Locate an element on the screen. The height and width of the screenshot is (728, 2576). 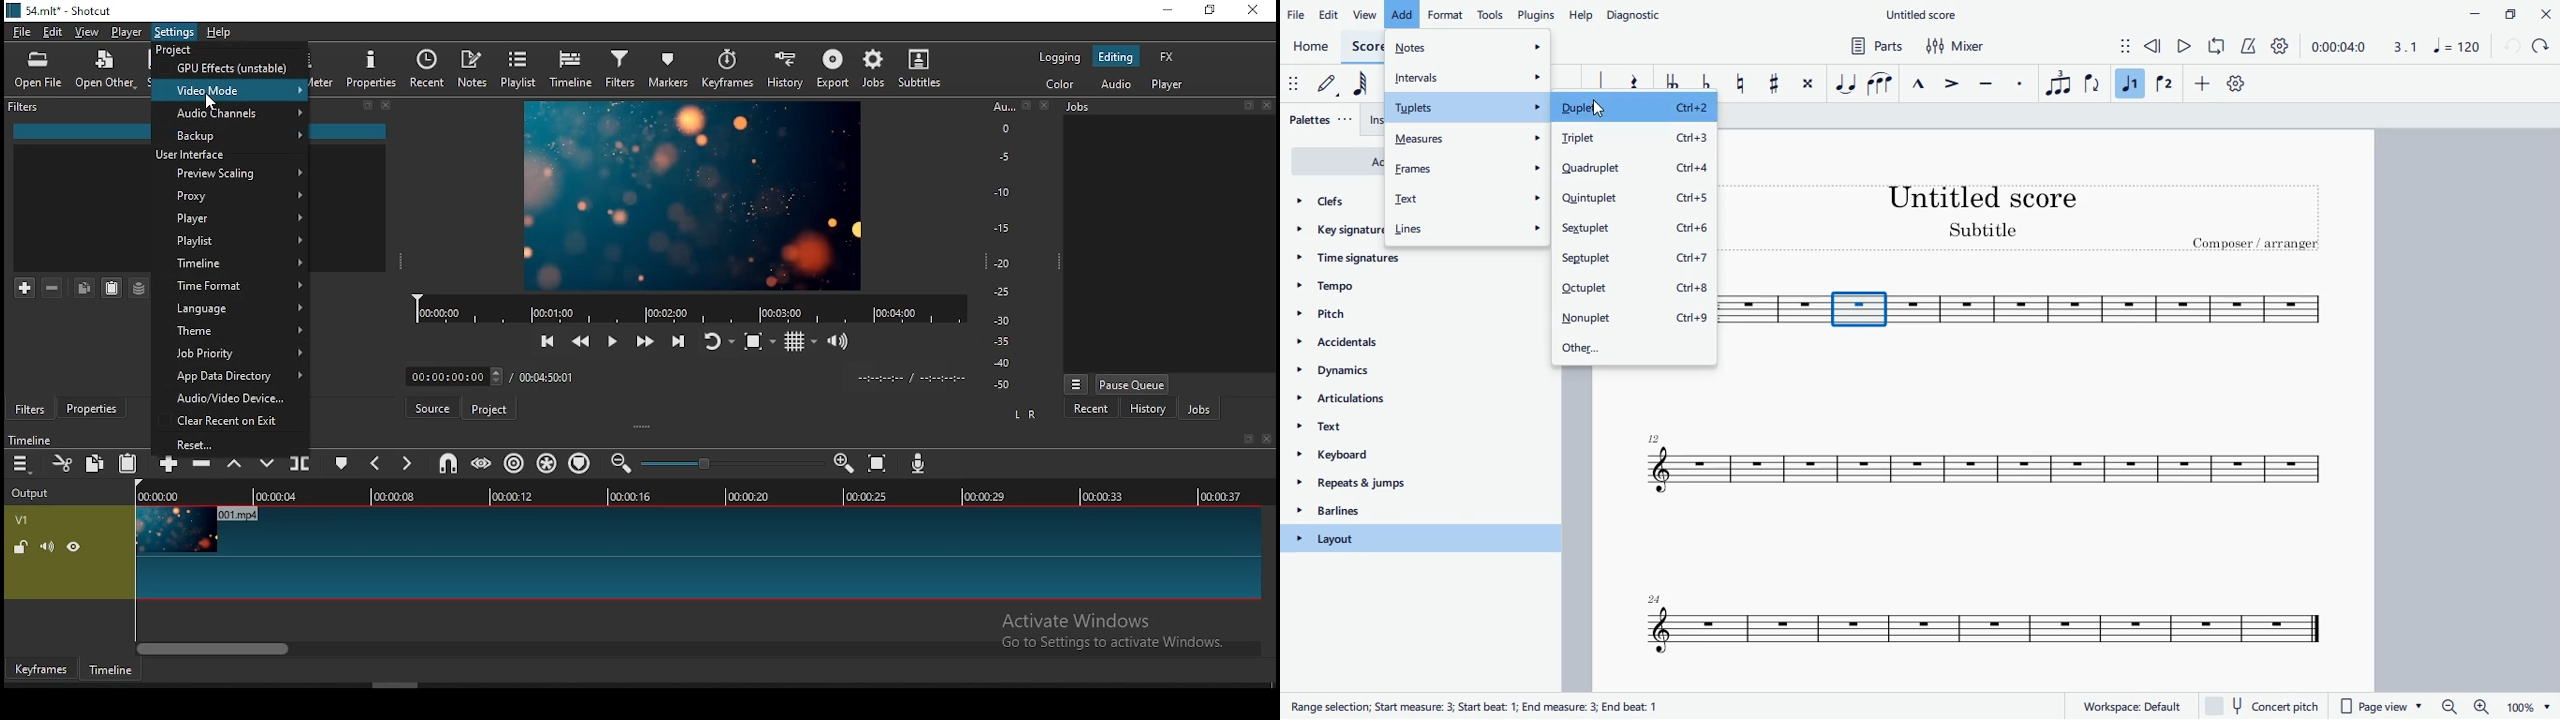
toggle zoo is located at coordinates (759, 340).